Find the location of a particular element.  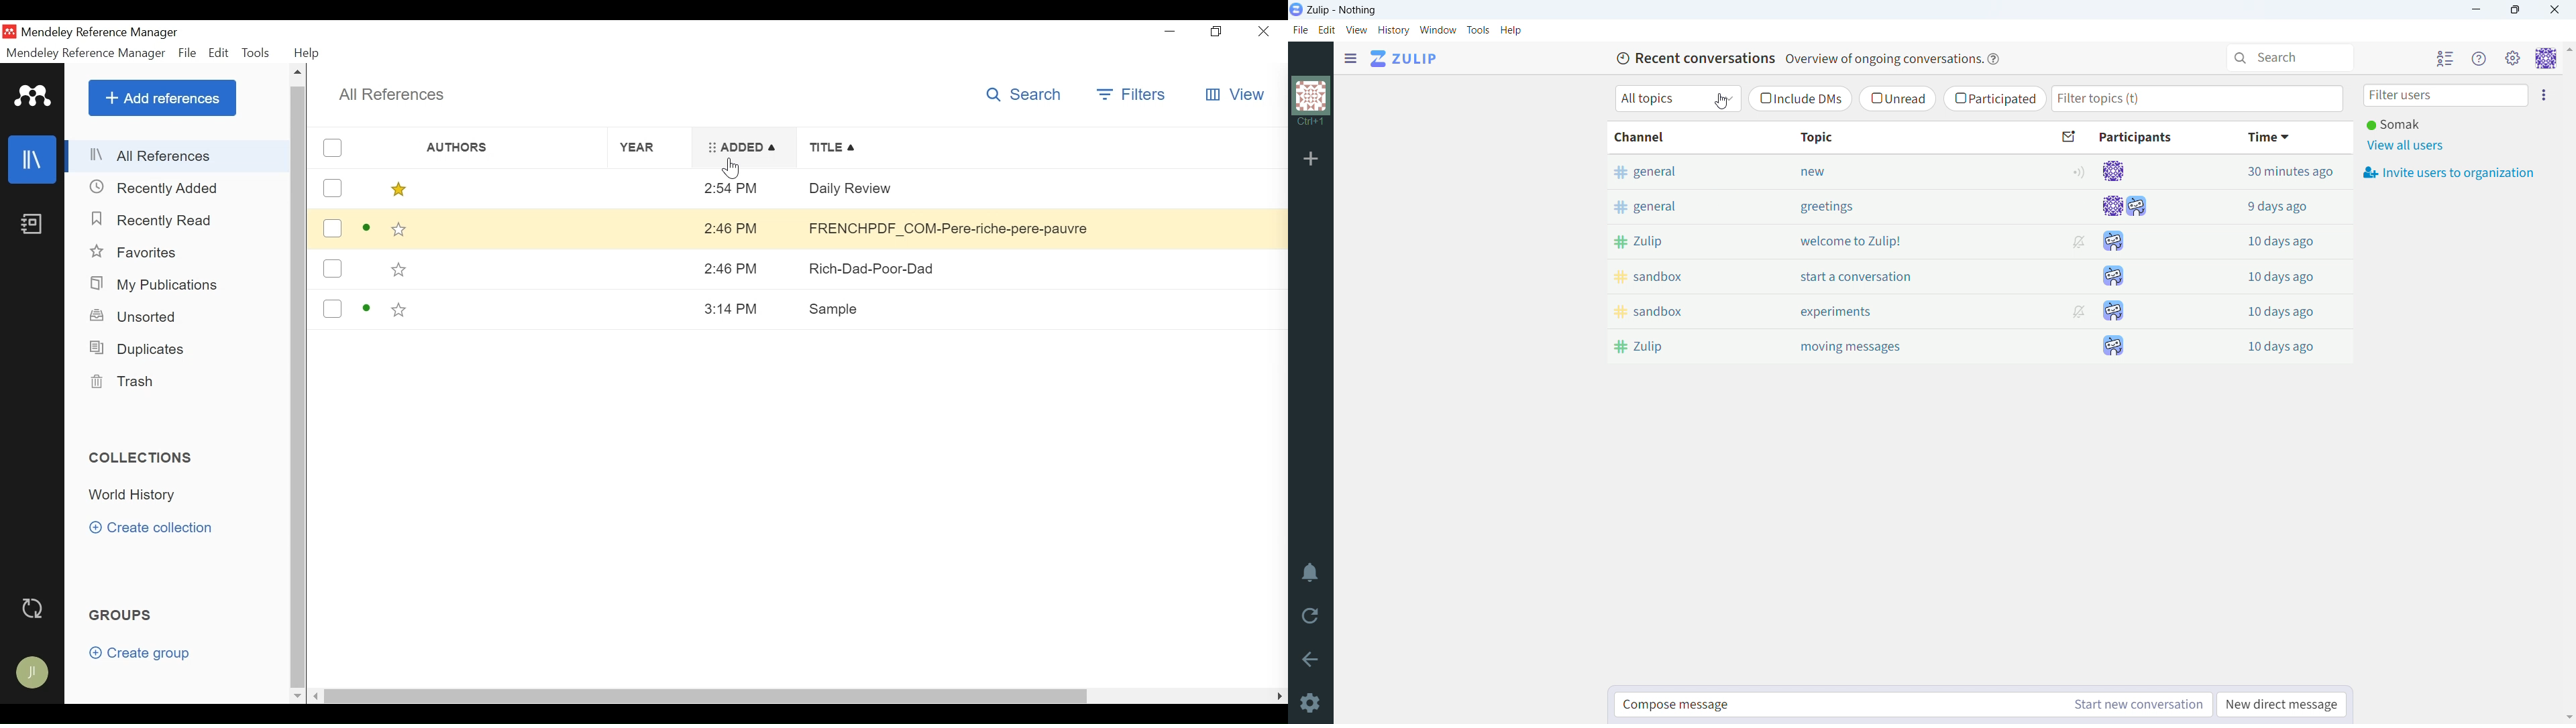

organization is located at coordinates (1311, 102).